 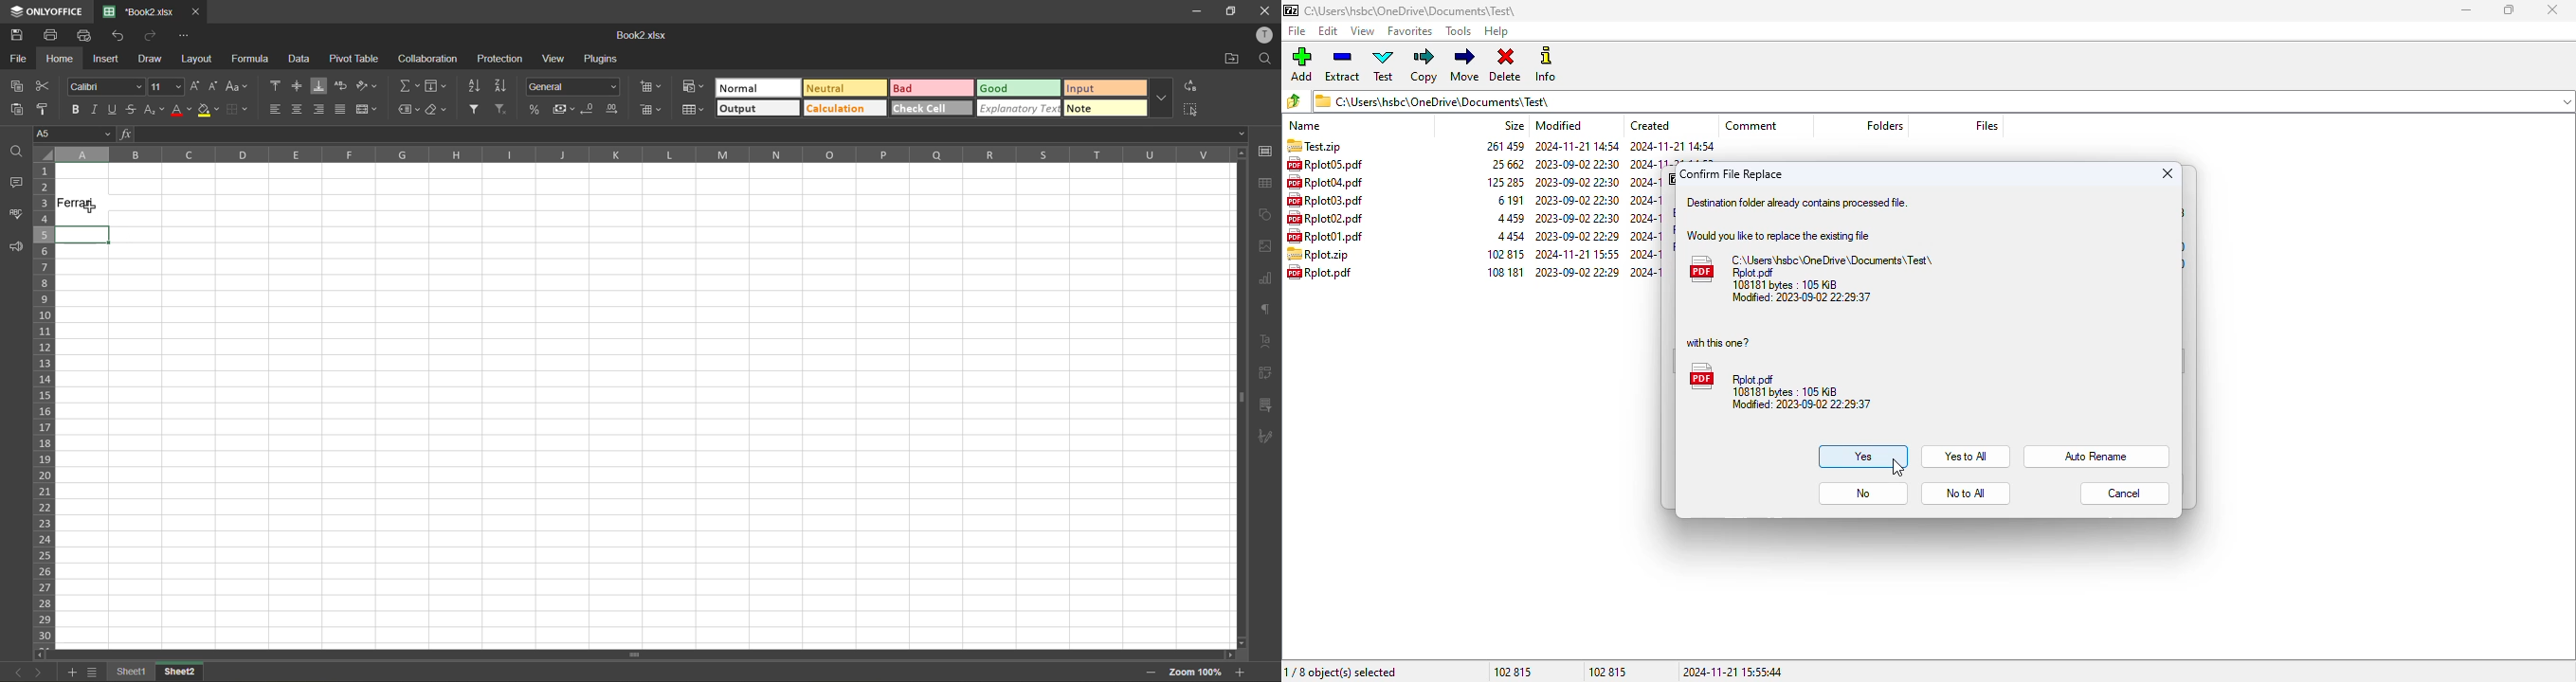 What do you see at coordinates (1266, 310) in the screenshot?
I see `paragraph` at bounding box center [1266, 310].